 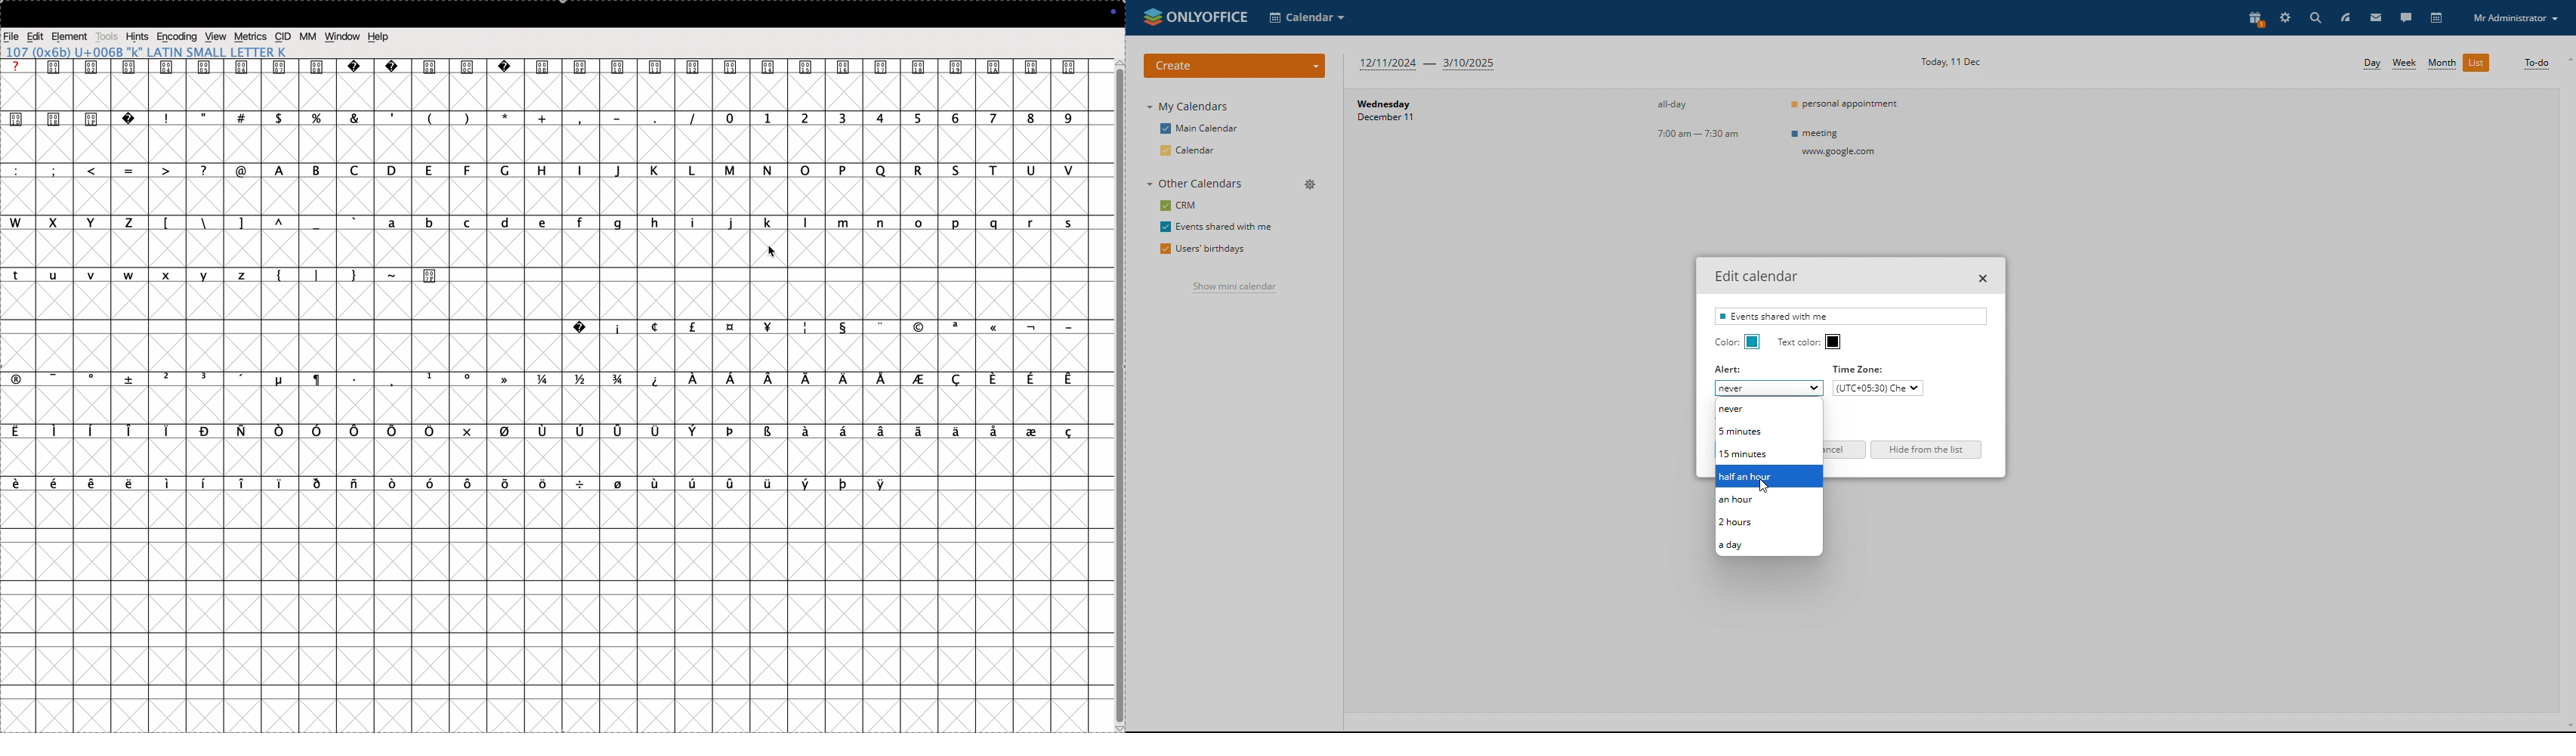 What do you see at coordinates (913, 170) in the screenshot?
I see `r` at bounding box center [913, 170].